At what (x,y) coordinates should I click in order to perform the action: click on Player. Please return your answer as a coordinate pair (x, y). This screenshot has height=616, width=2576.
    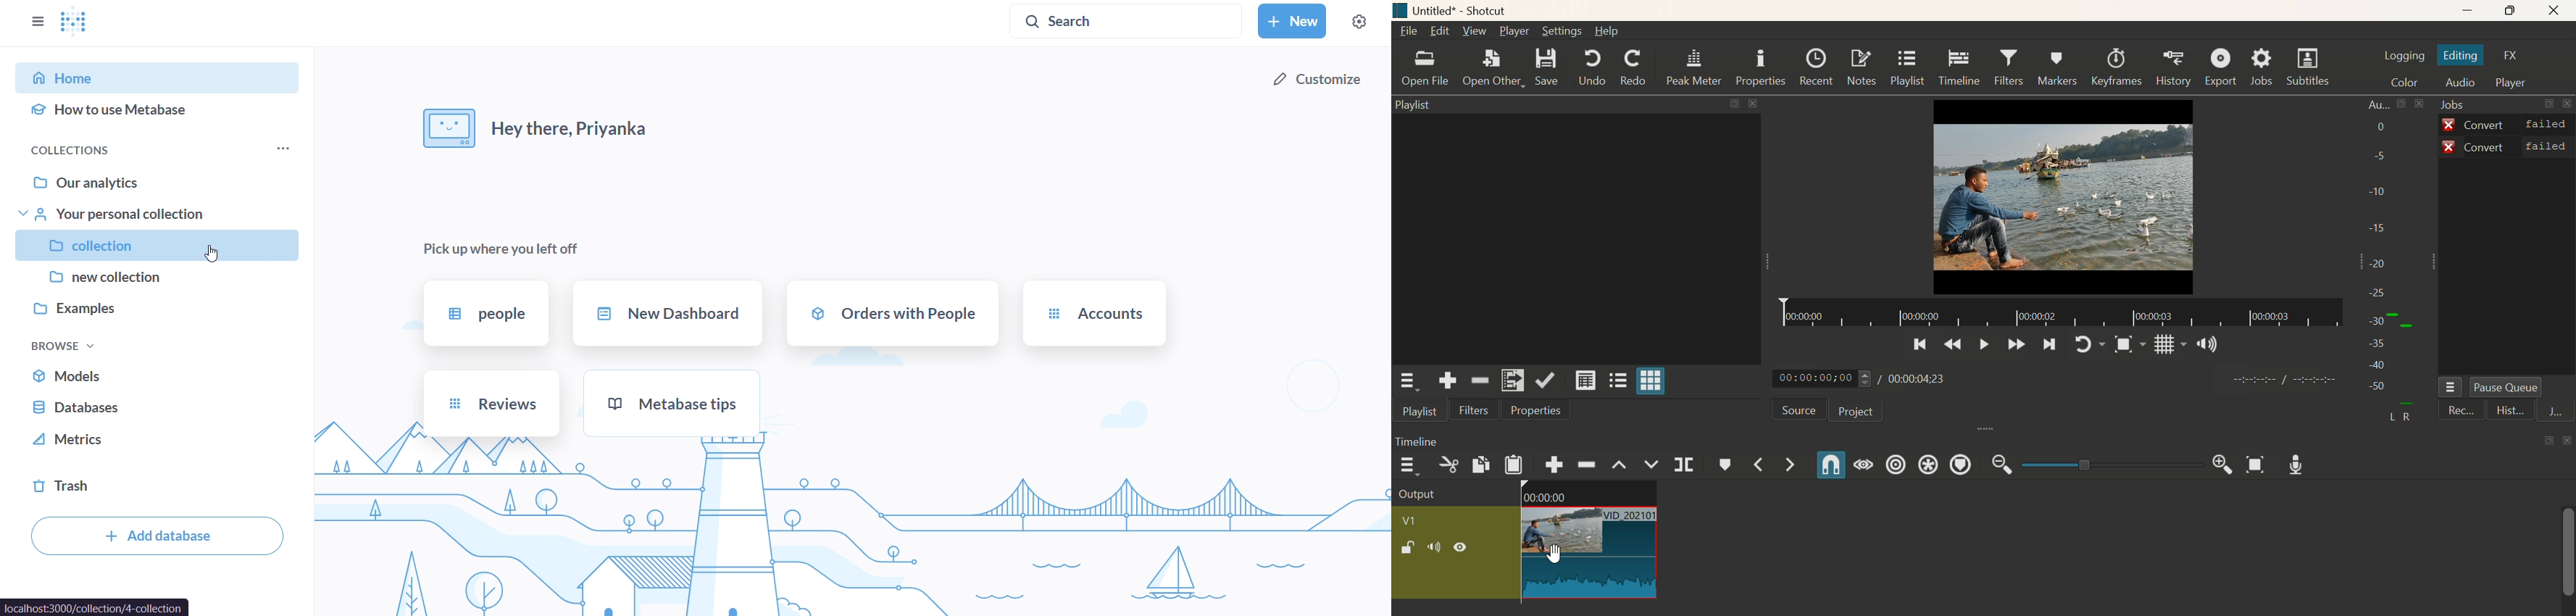
    Looking at the image, I should click on (2513, 83).